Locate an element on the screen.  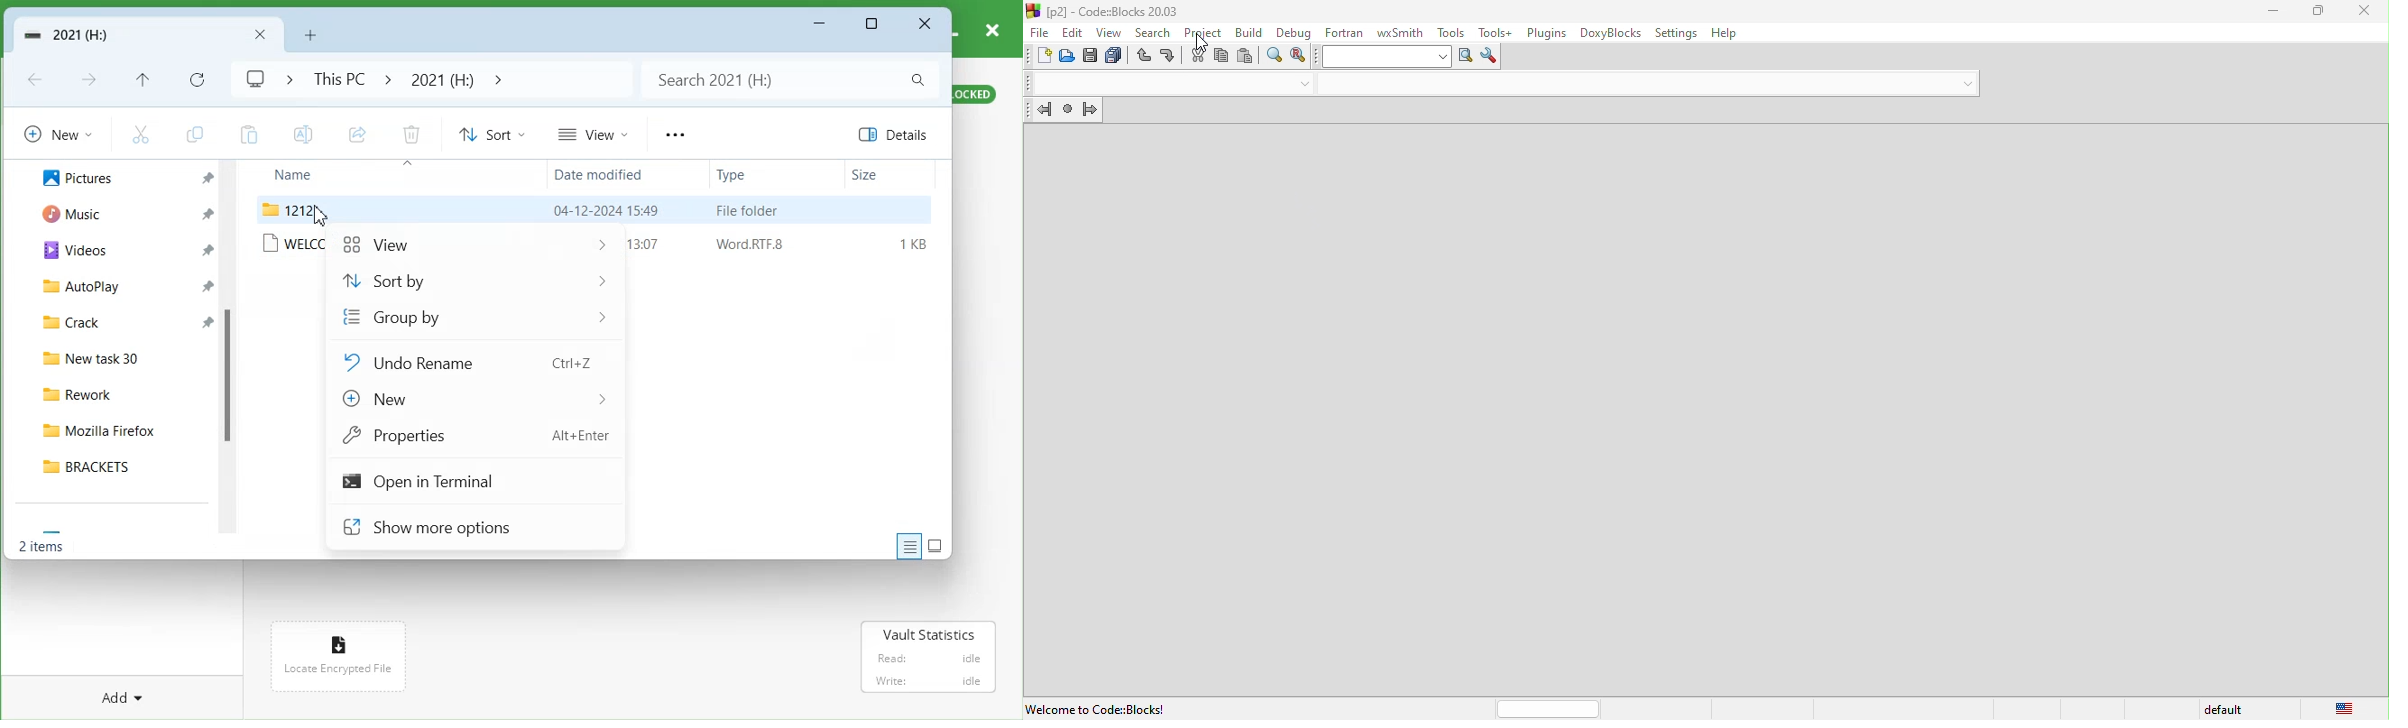
fortran is located at coordinates (1341, 30).